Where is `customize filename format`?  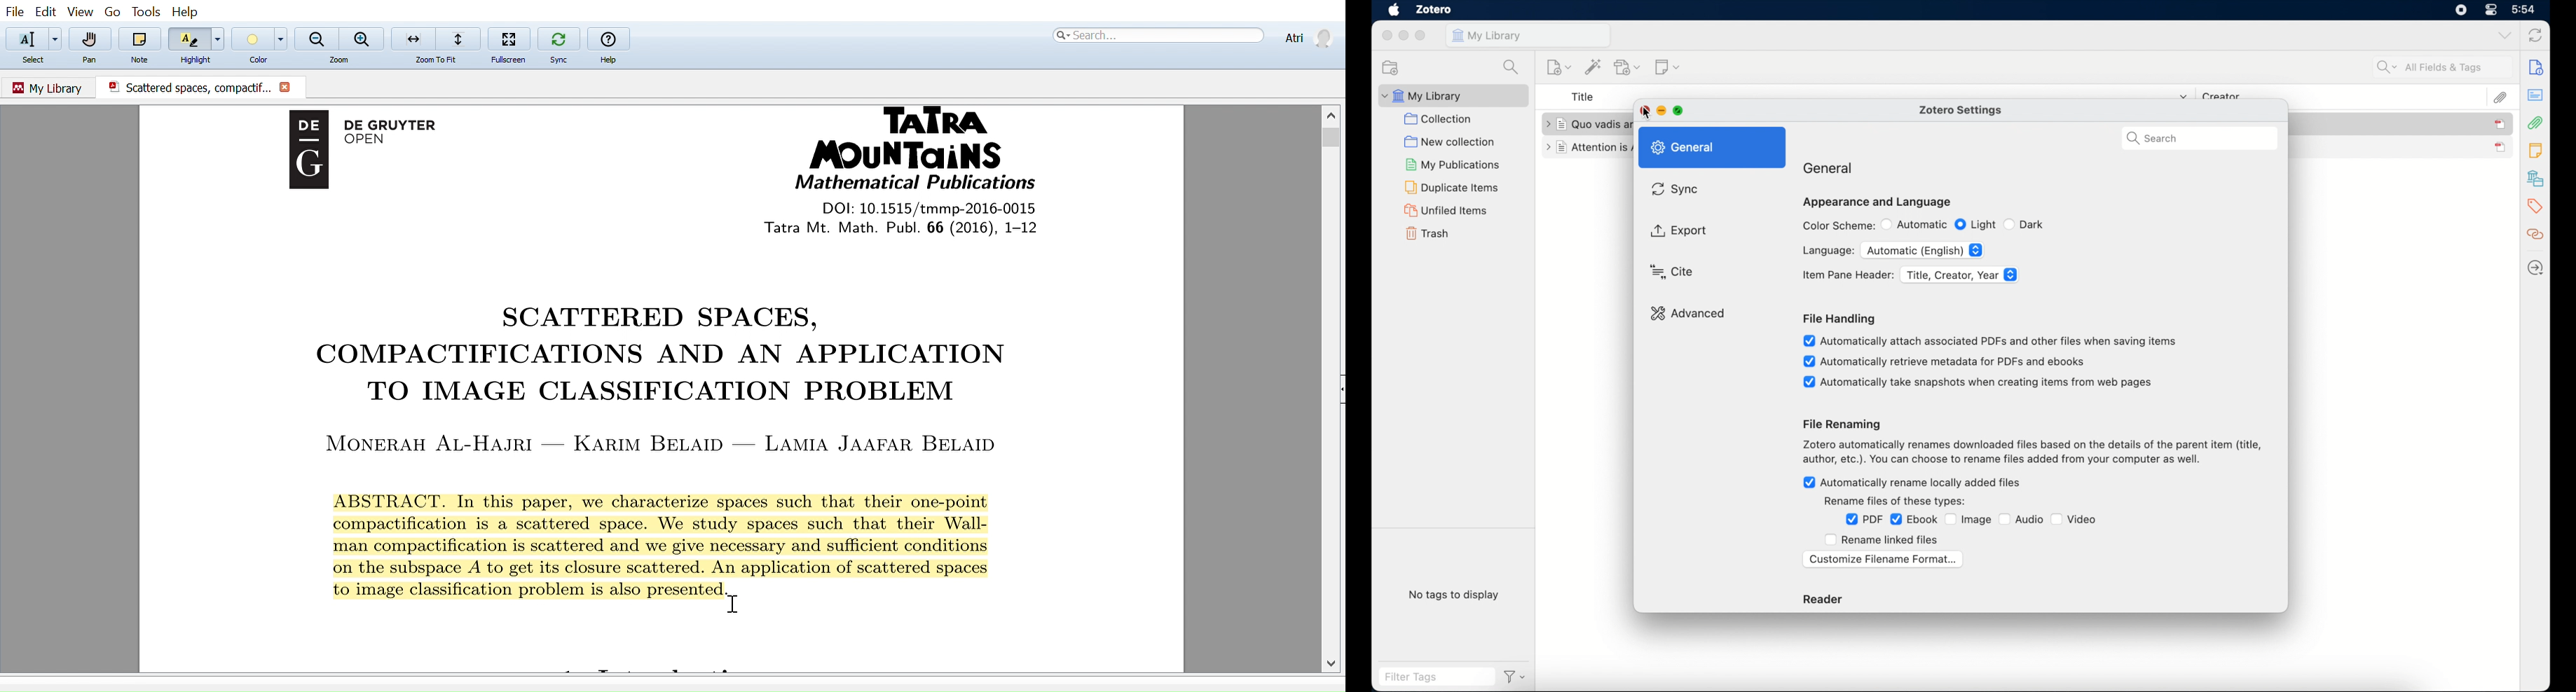
customize filename format is located at coordinates (1881, 560).